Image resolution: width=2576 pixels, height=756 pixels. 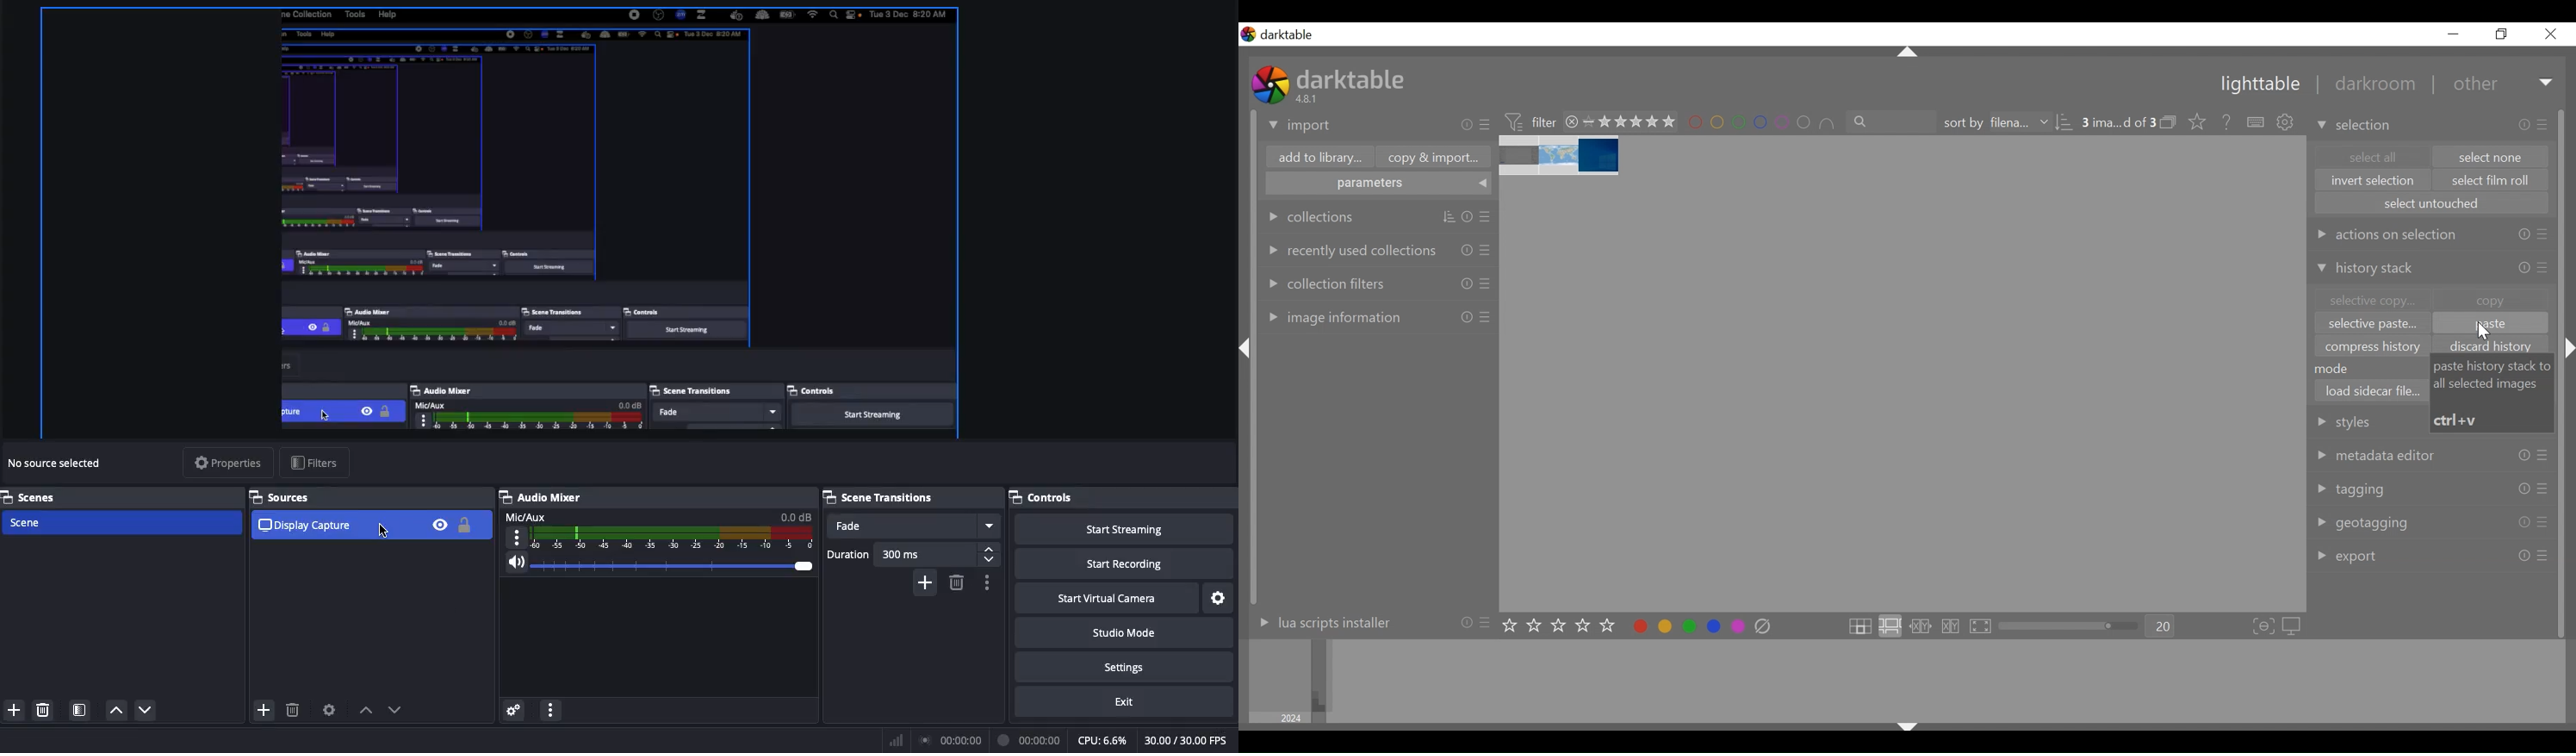 I want to click on delete, so click(x=954, y=583).